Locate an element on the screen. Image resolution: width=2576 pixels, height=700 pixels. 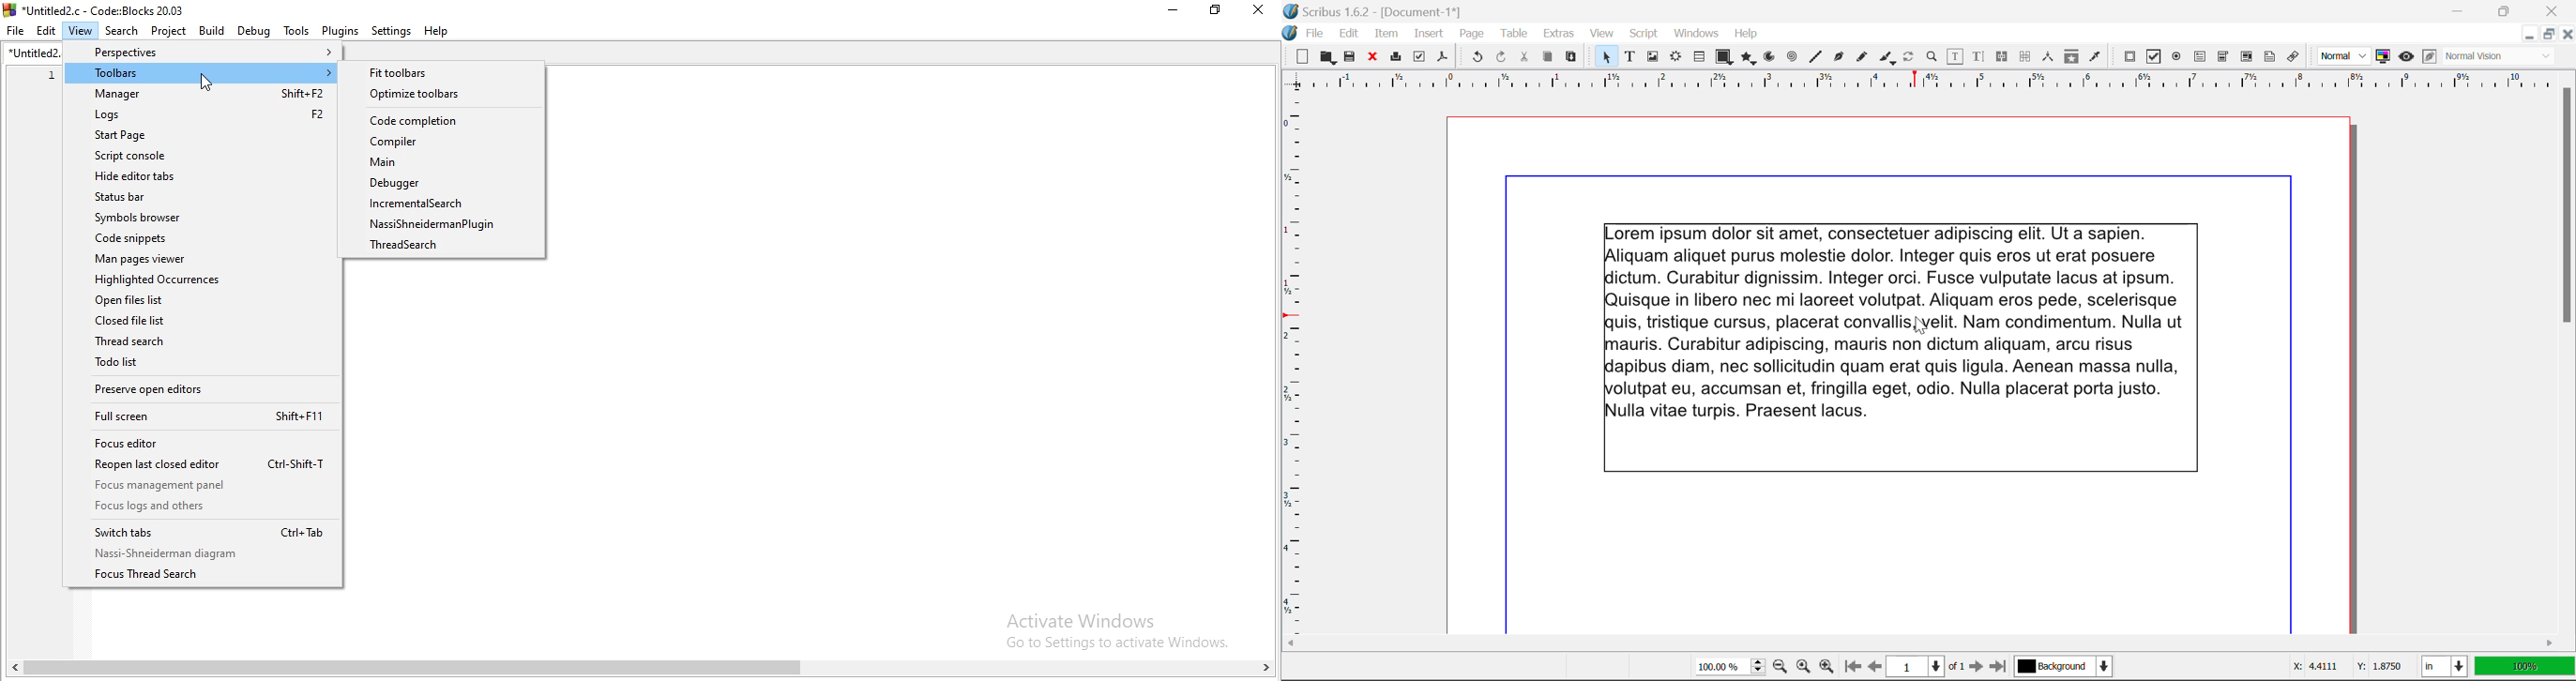
Close is located at coordinates (2555, 9).